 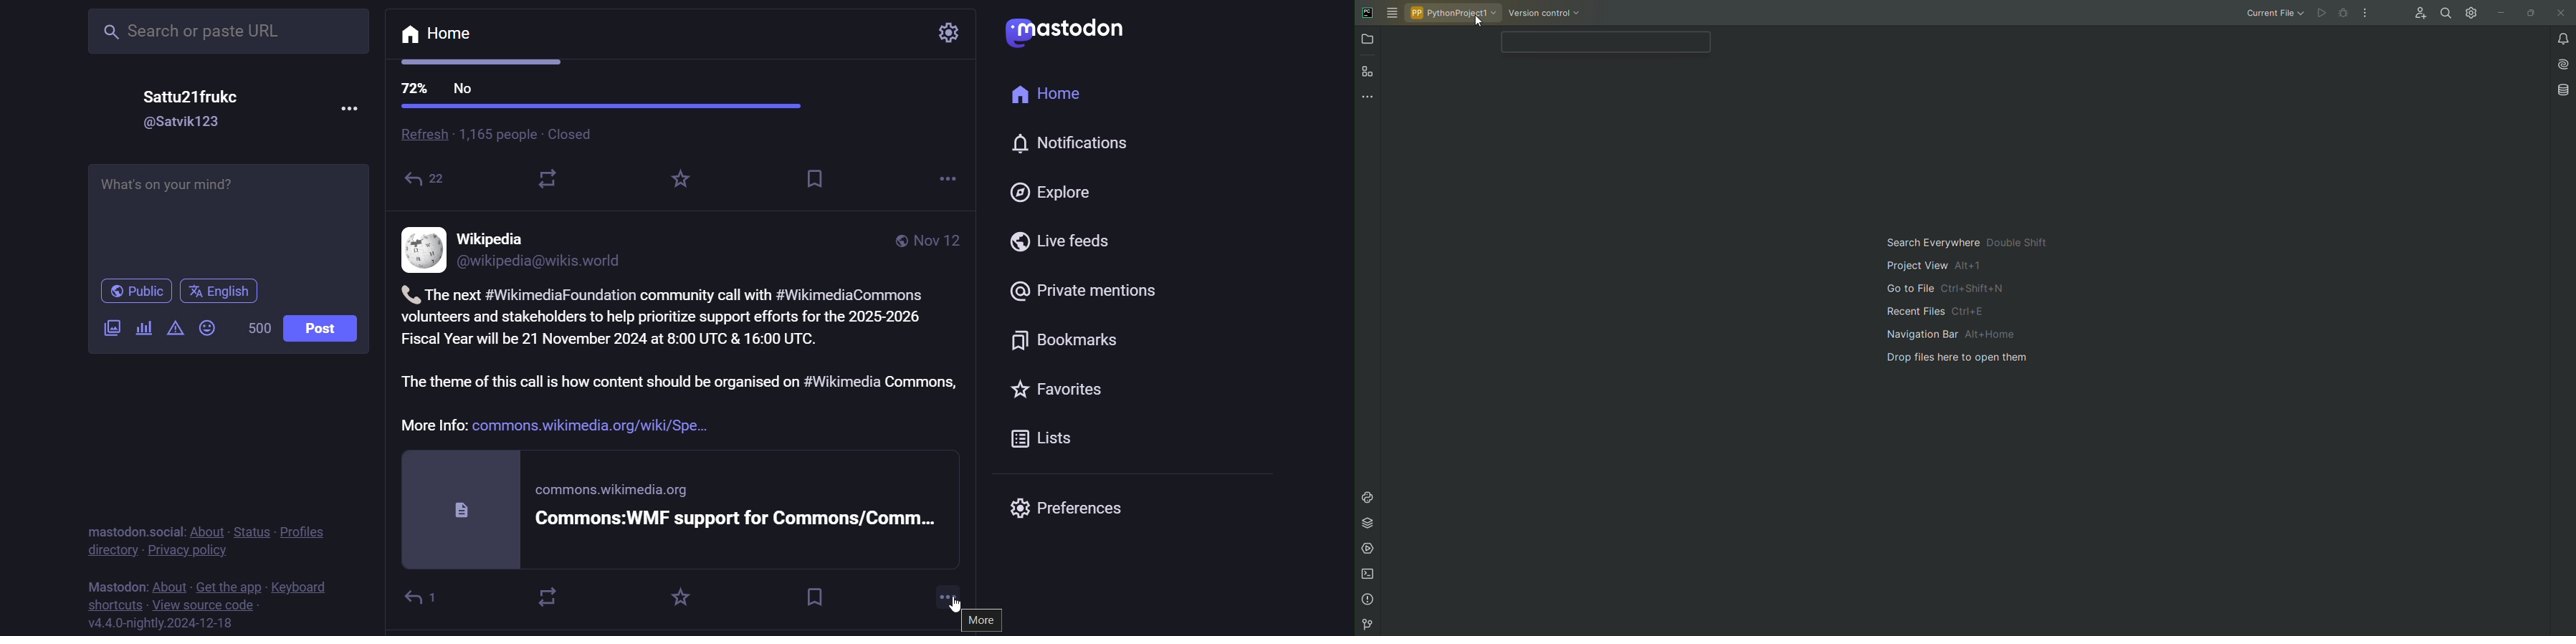 I want to click on debug, so click(x=2346, y=13).